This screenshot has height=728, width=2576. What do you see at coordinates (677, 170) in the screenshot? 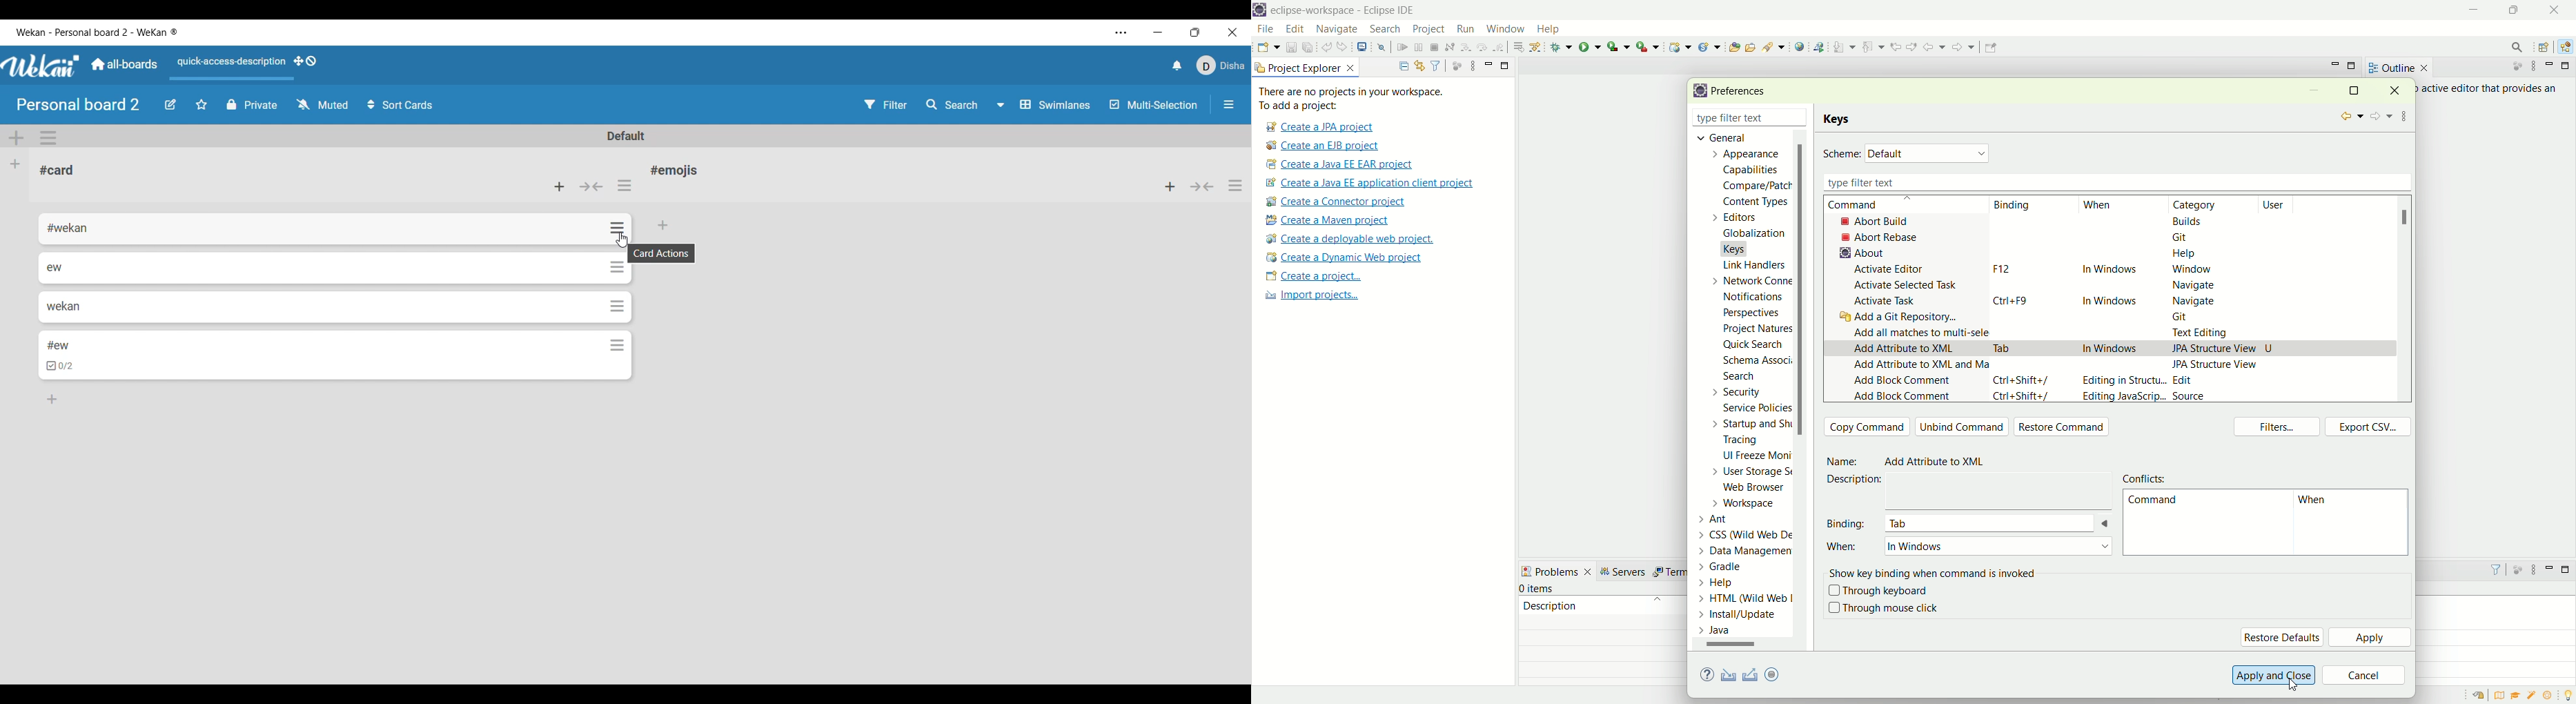
I see `Card name` at bounding box center [677, 170].